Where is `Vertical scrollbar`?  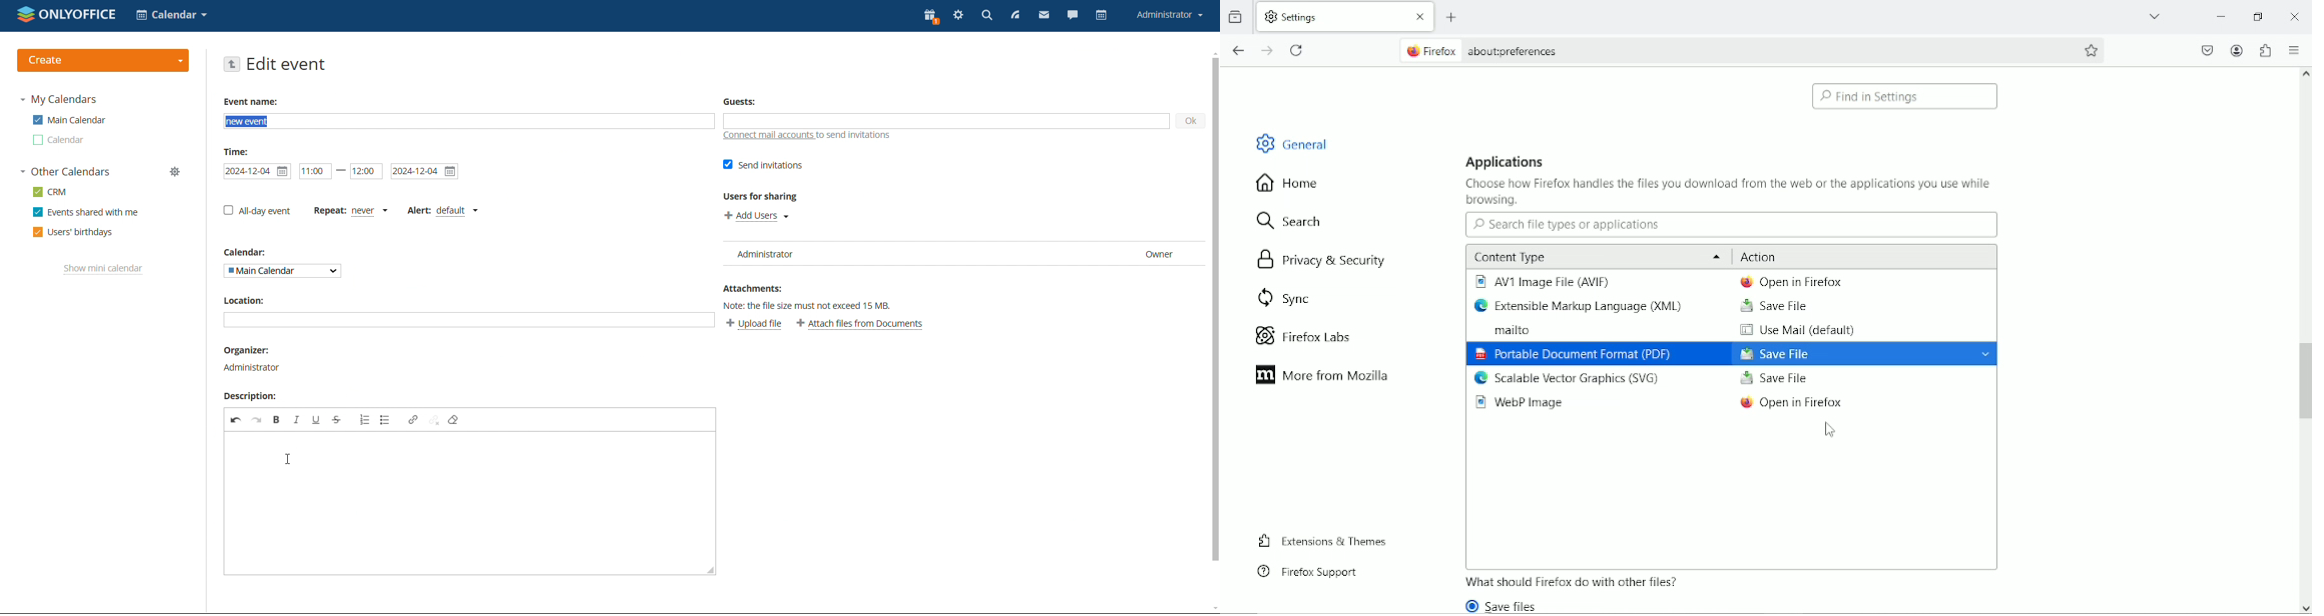
Vertical scrollbar is located at coordinates (2304, 382).